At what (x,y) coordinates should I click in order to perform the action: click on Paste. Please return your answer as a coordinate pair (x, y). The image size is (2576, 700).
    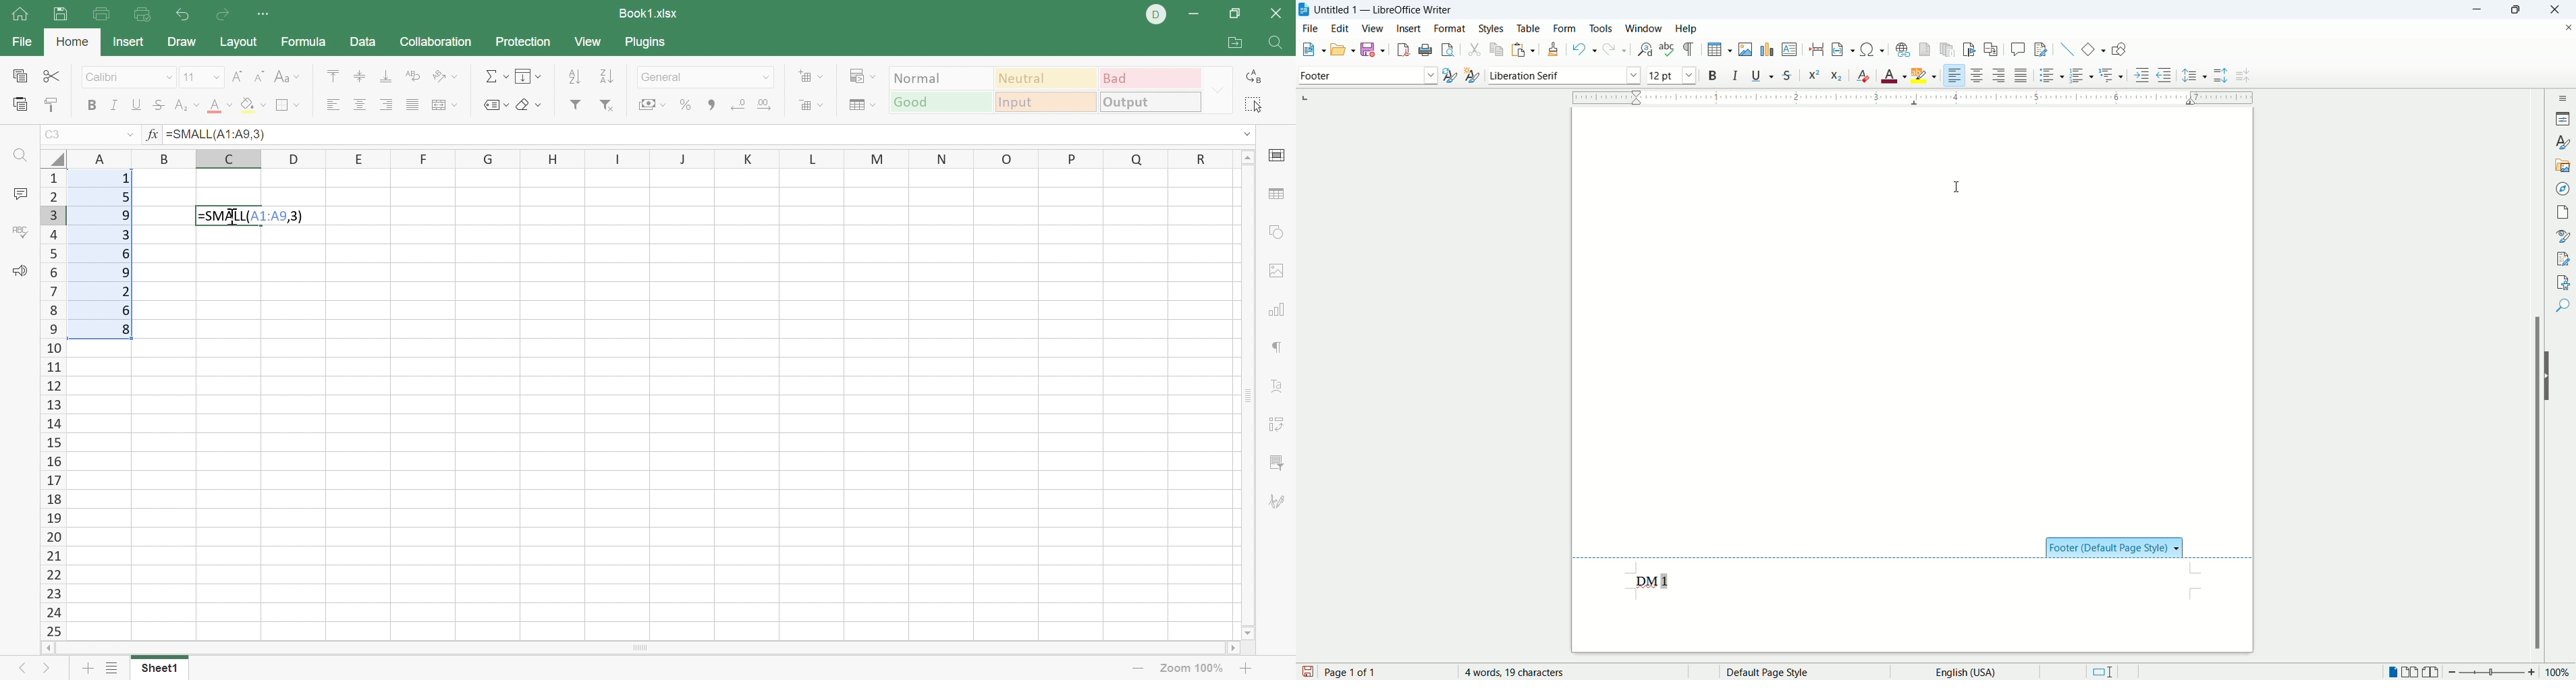
    Looking at the image, I should click on (20, 103).